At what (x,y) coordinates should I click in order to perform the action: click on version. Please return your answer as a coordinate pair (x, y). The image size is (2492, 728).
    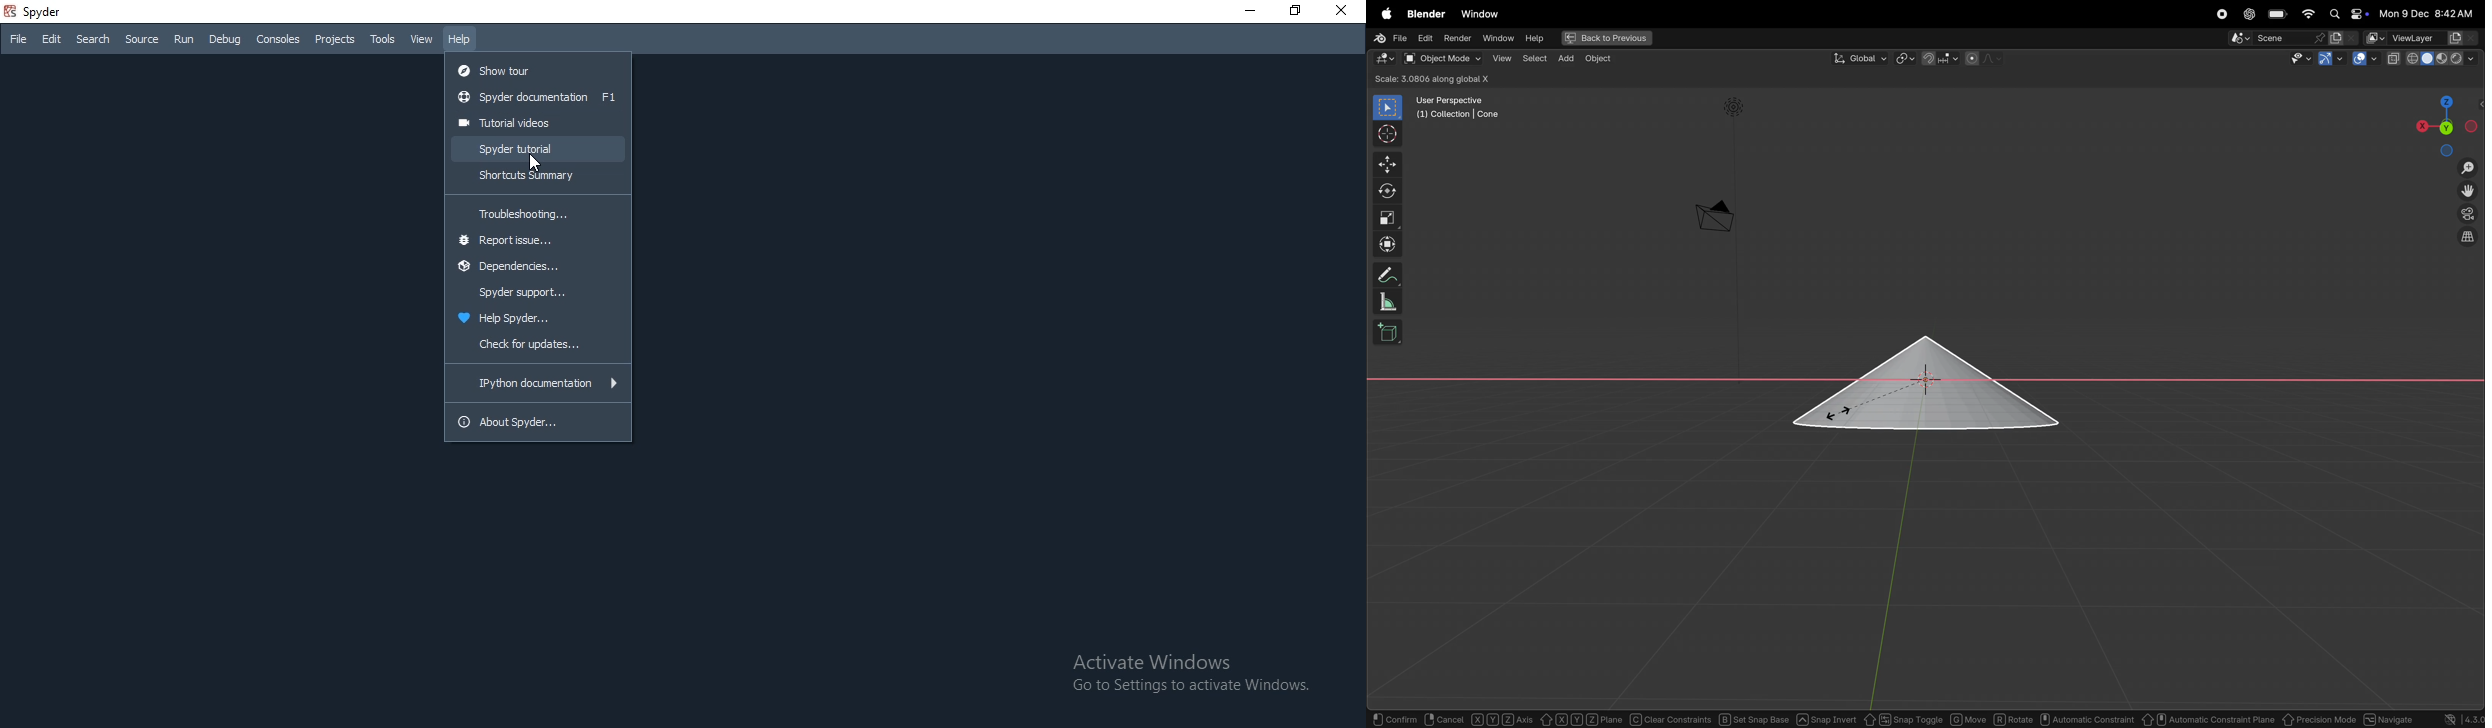
    Looking at the image, I should click on (2455, 718).